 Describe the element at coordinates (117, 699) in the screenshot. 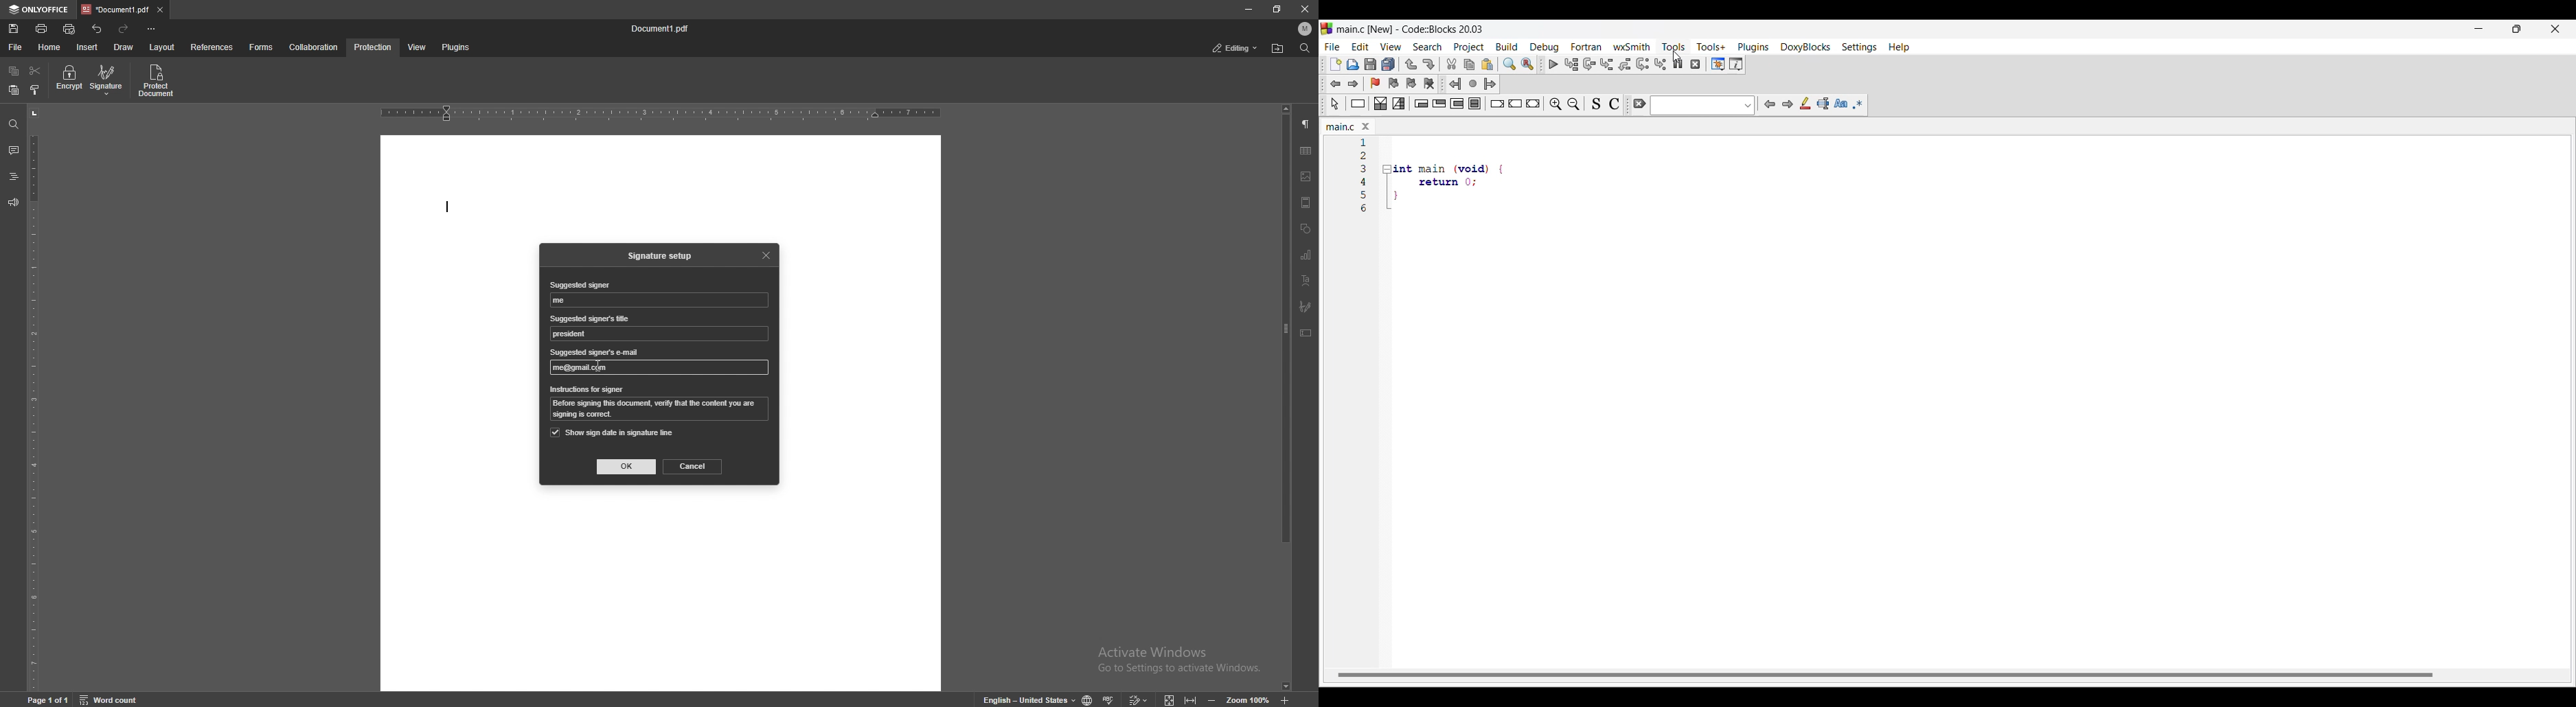

I see `word count` at that location.